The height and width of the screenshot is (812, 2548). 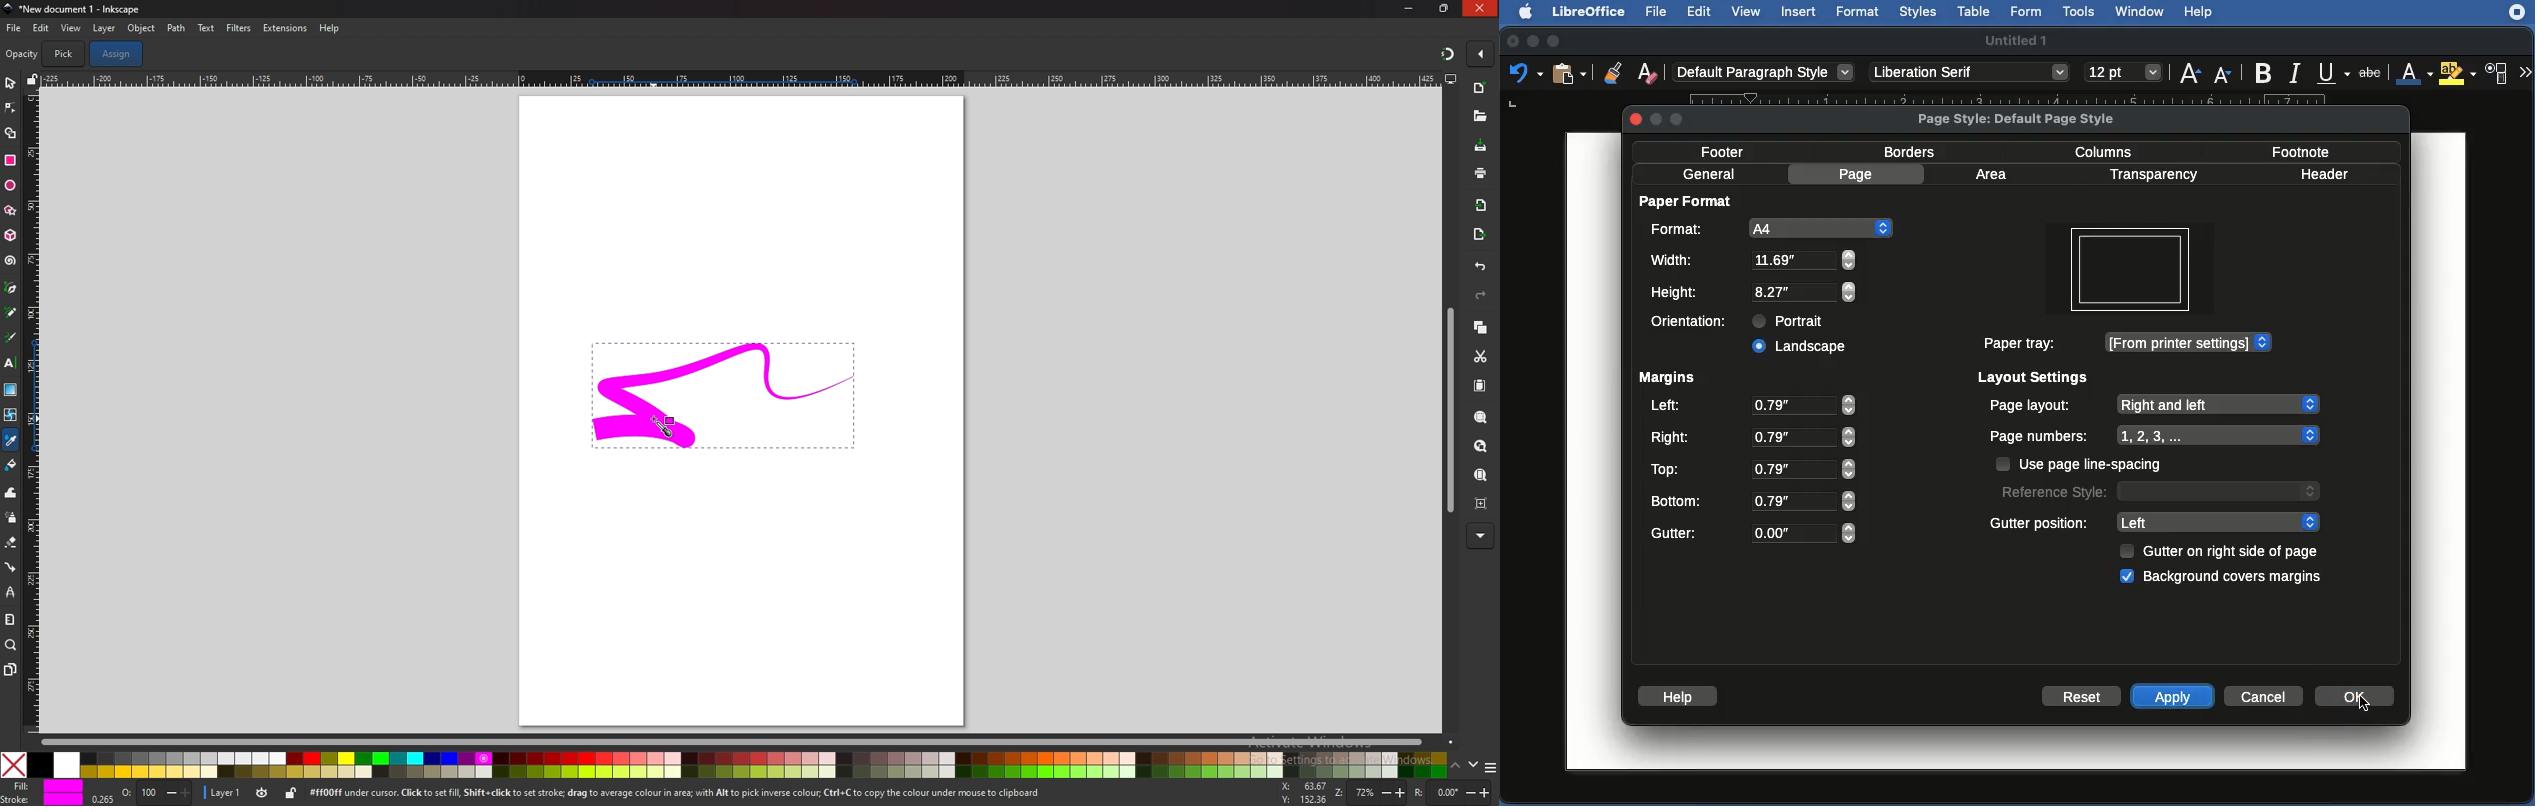 I want to click on path, so click(x=176, y=27).